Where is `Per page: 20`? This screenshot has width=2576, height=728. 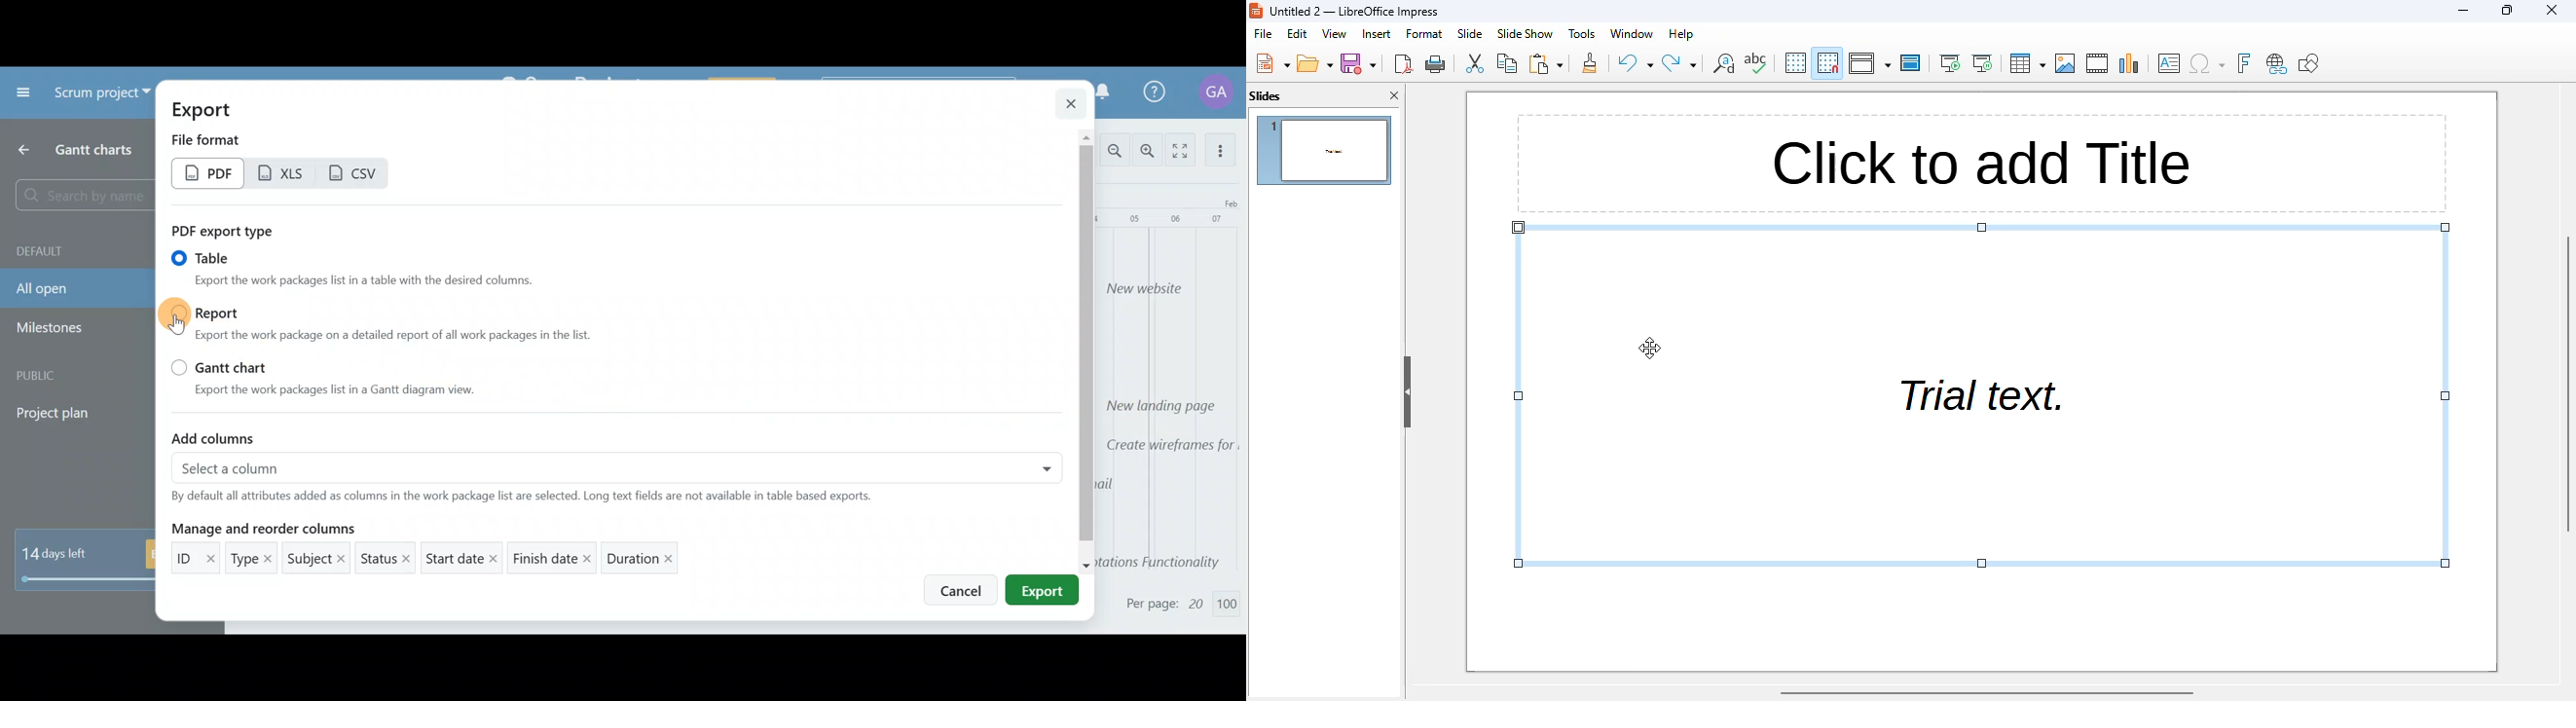
Per page: 20 is located at coordinates (1164, 601).